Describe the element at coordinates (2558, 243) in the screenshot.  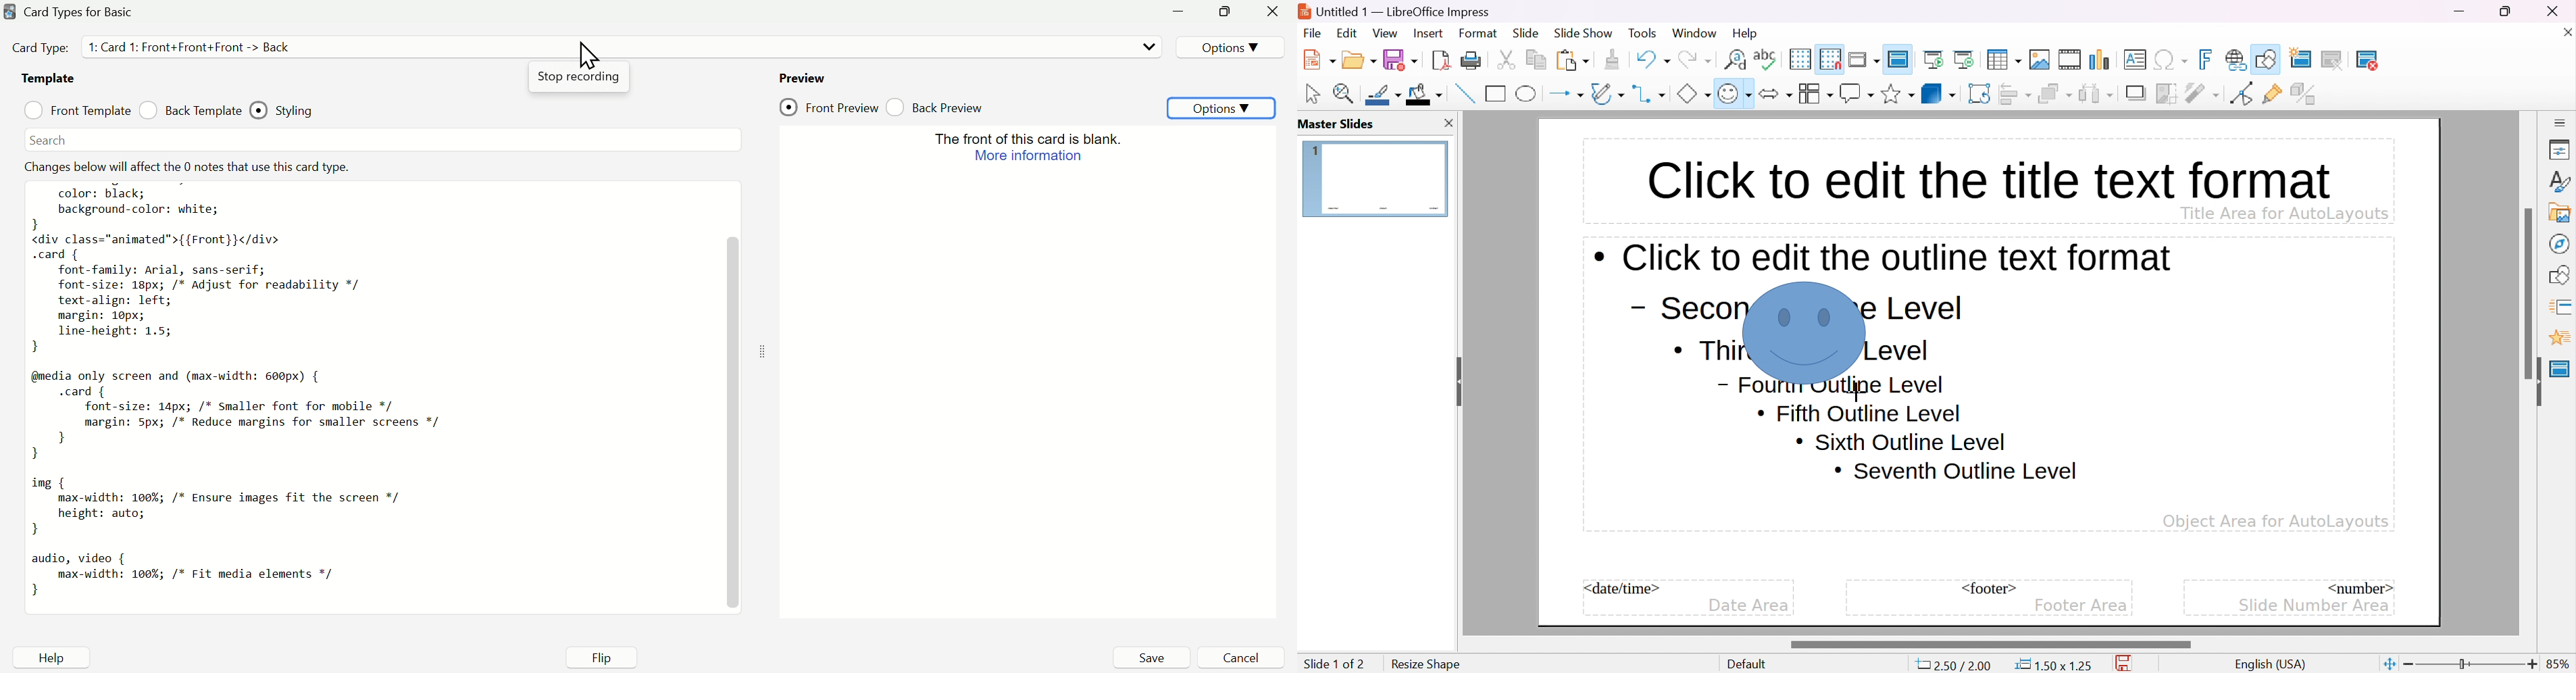
I see `navigation` at that location.